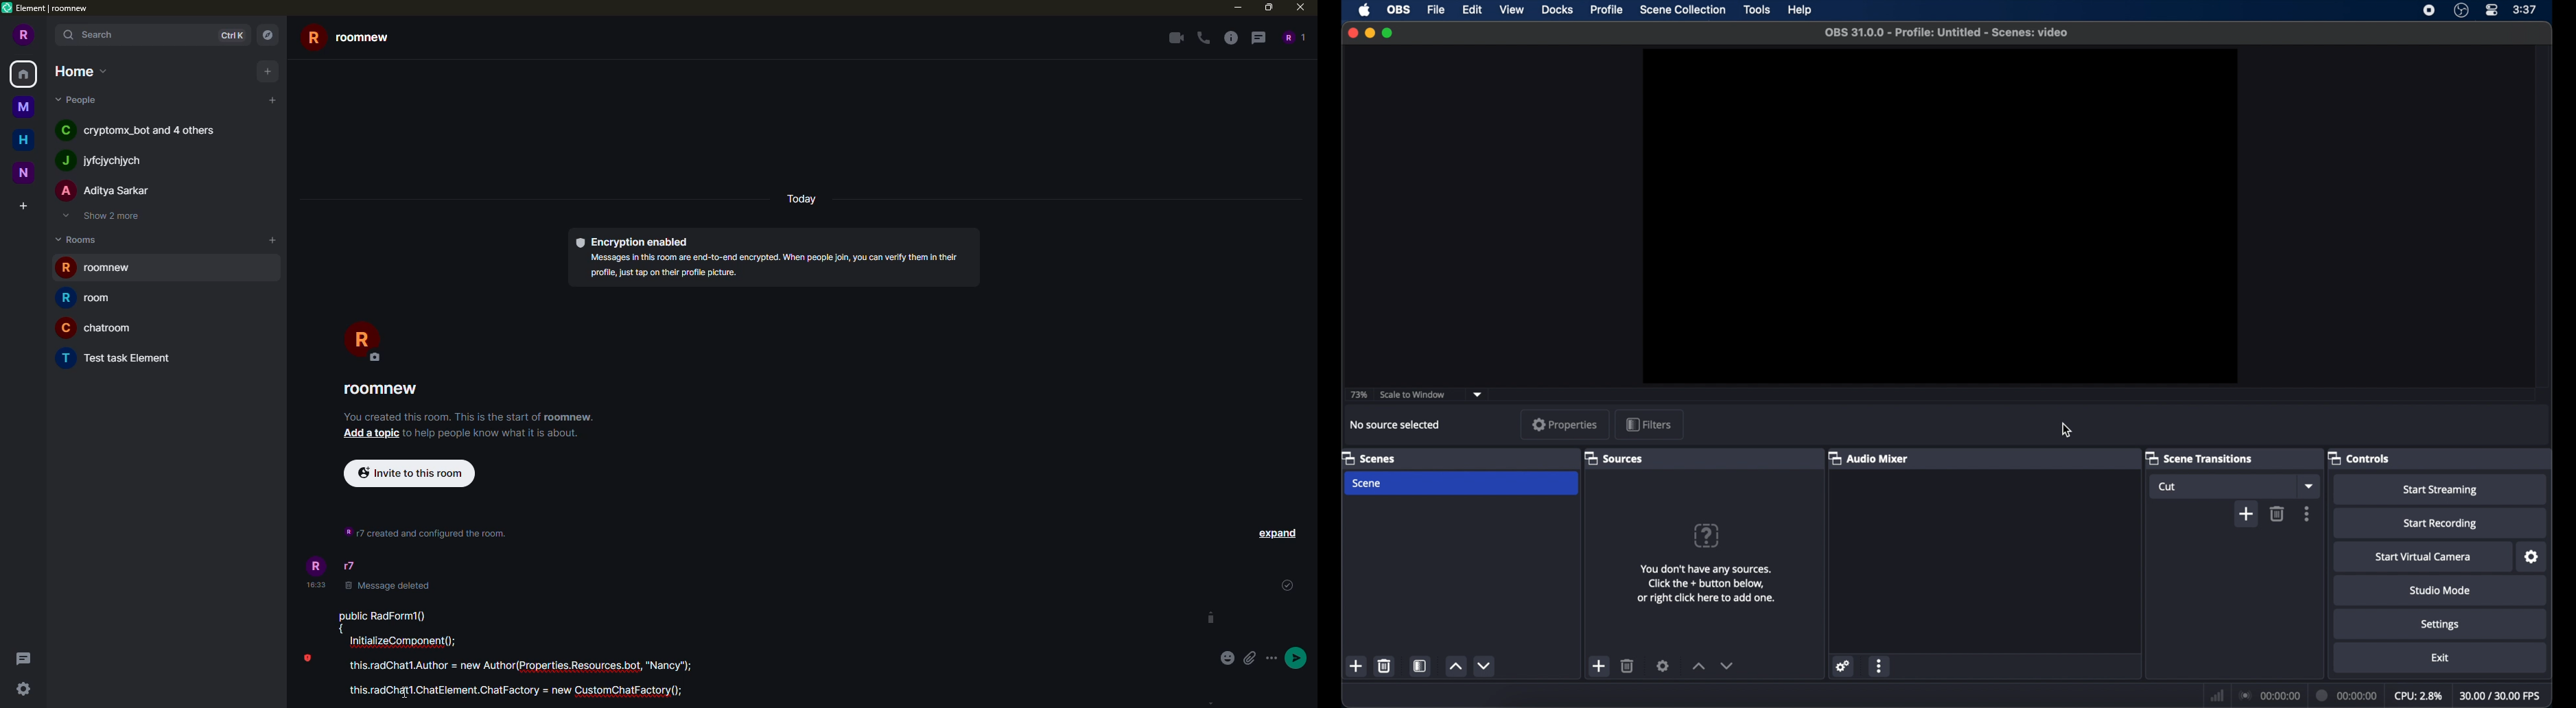 The image size is (2576, 728). Describe the element at coordinates (1683, 10) in the screenshot. I see `scene collection` at that location.